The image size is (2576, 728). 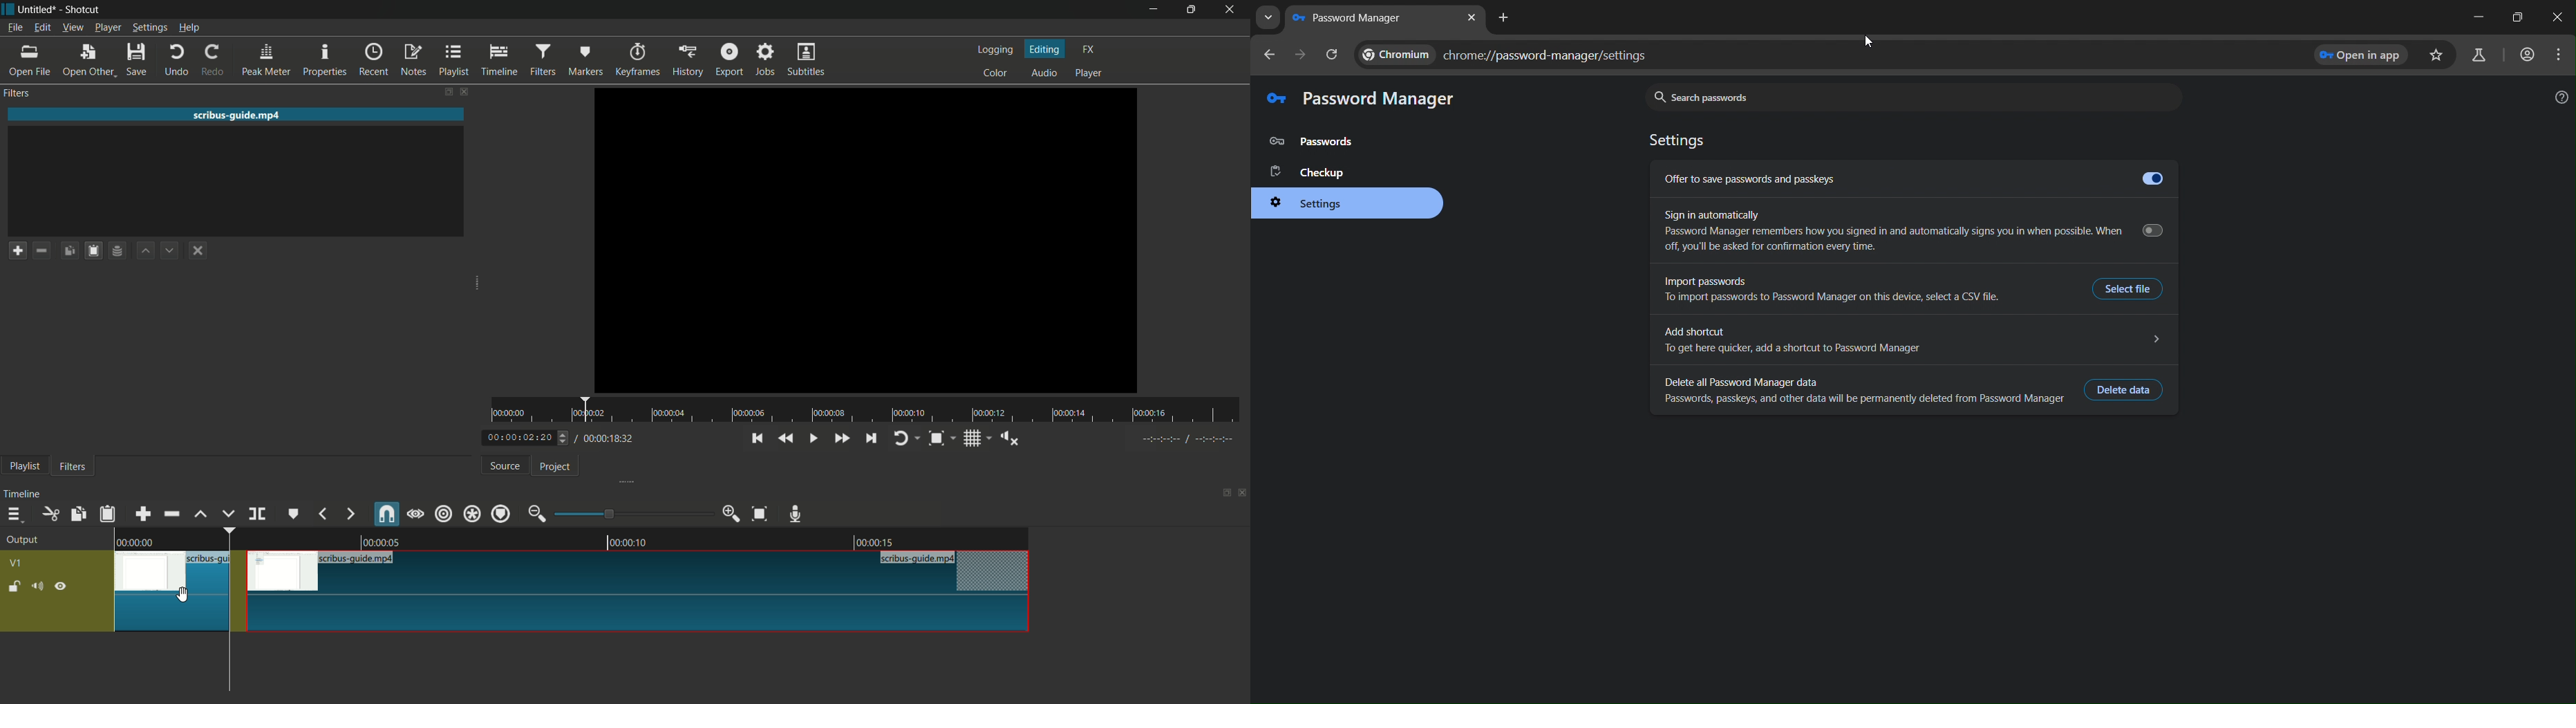 I want to click on undo, so click(x=179, y=59).